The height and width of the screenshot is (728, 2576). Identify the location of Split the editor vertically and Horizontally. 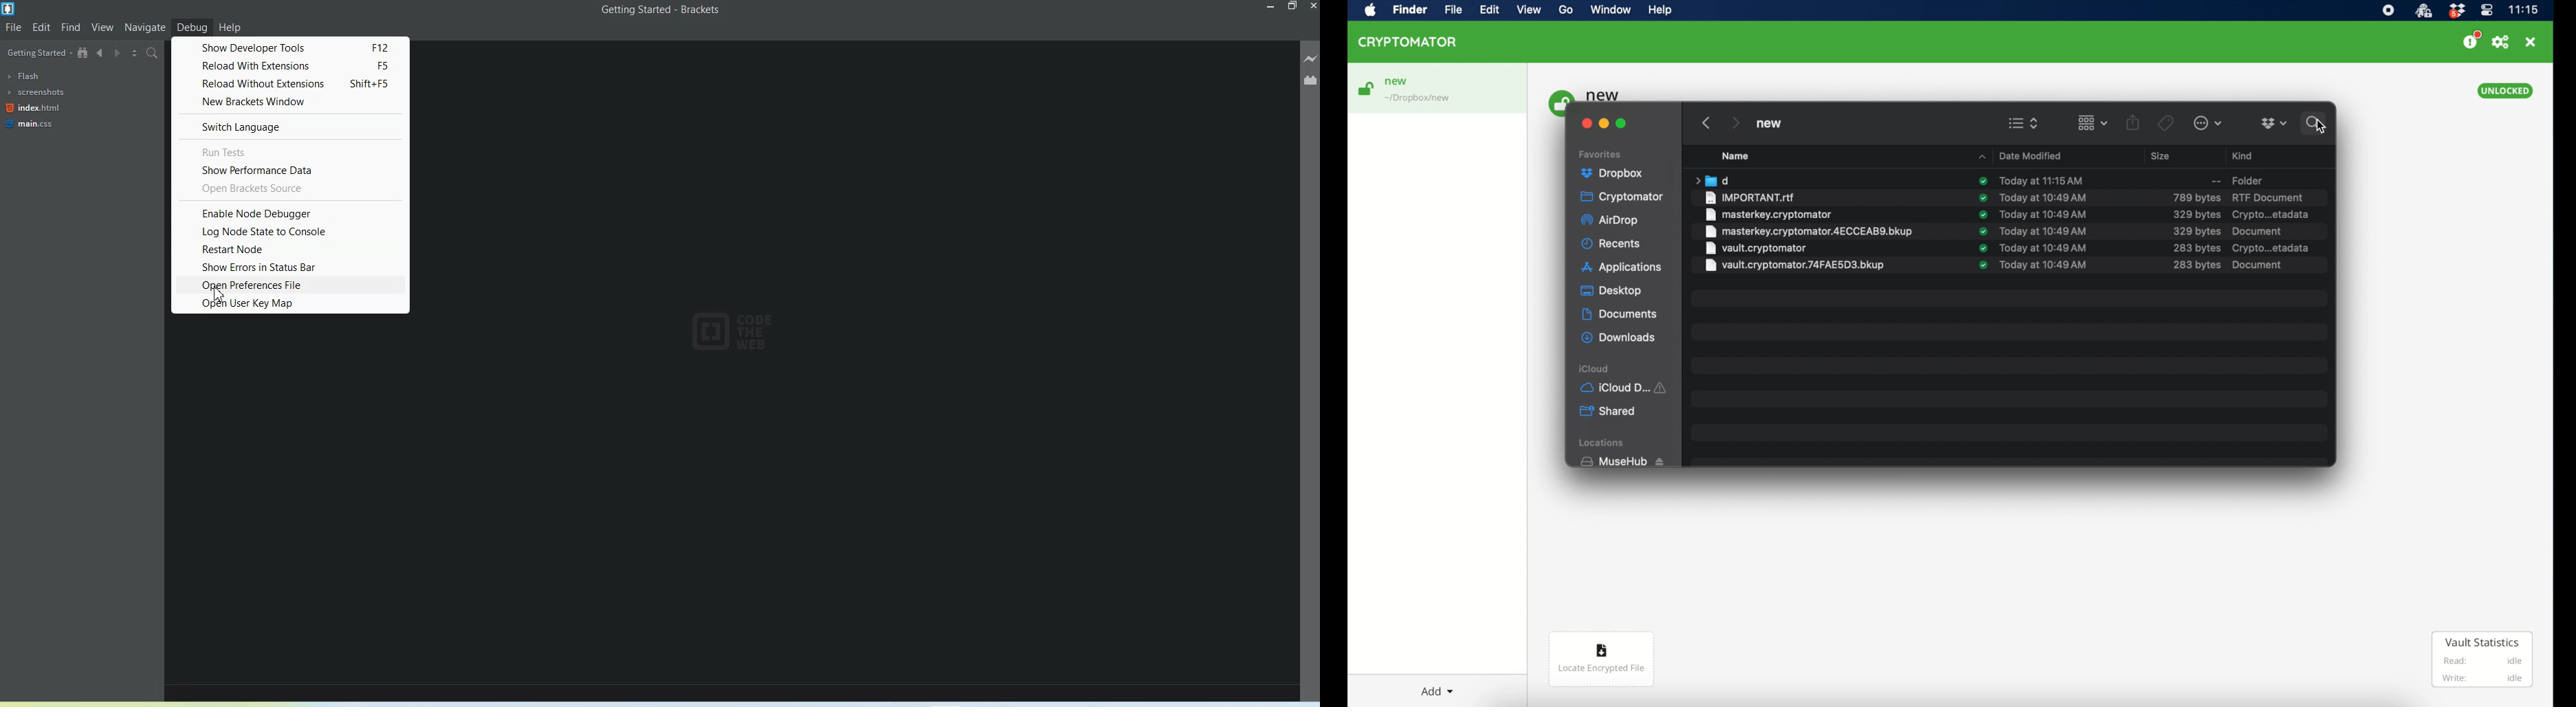
(135, 53).